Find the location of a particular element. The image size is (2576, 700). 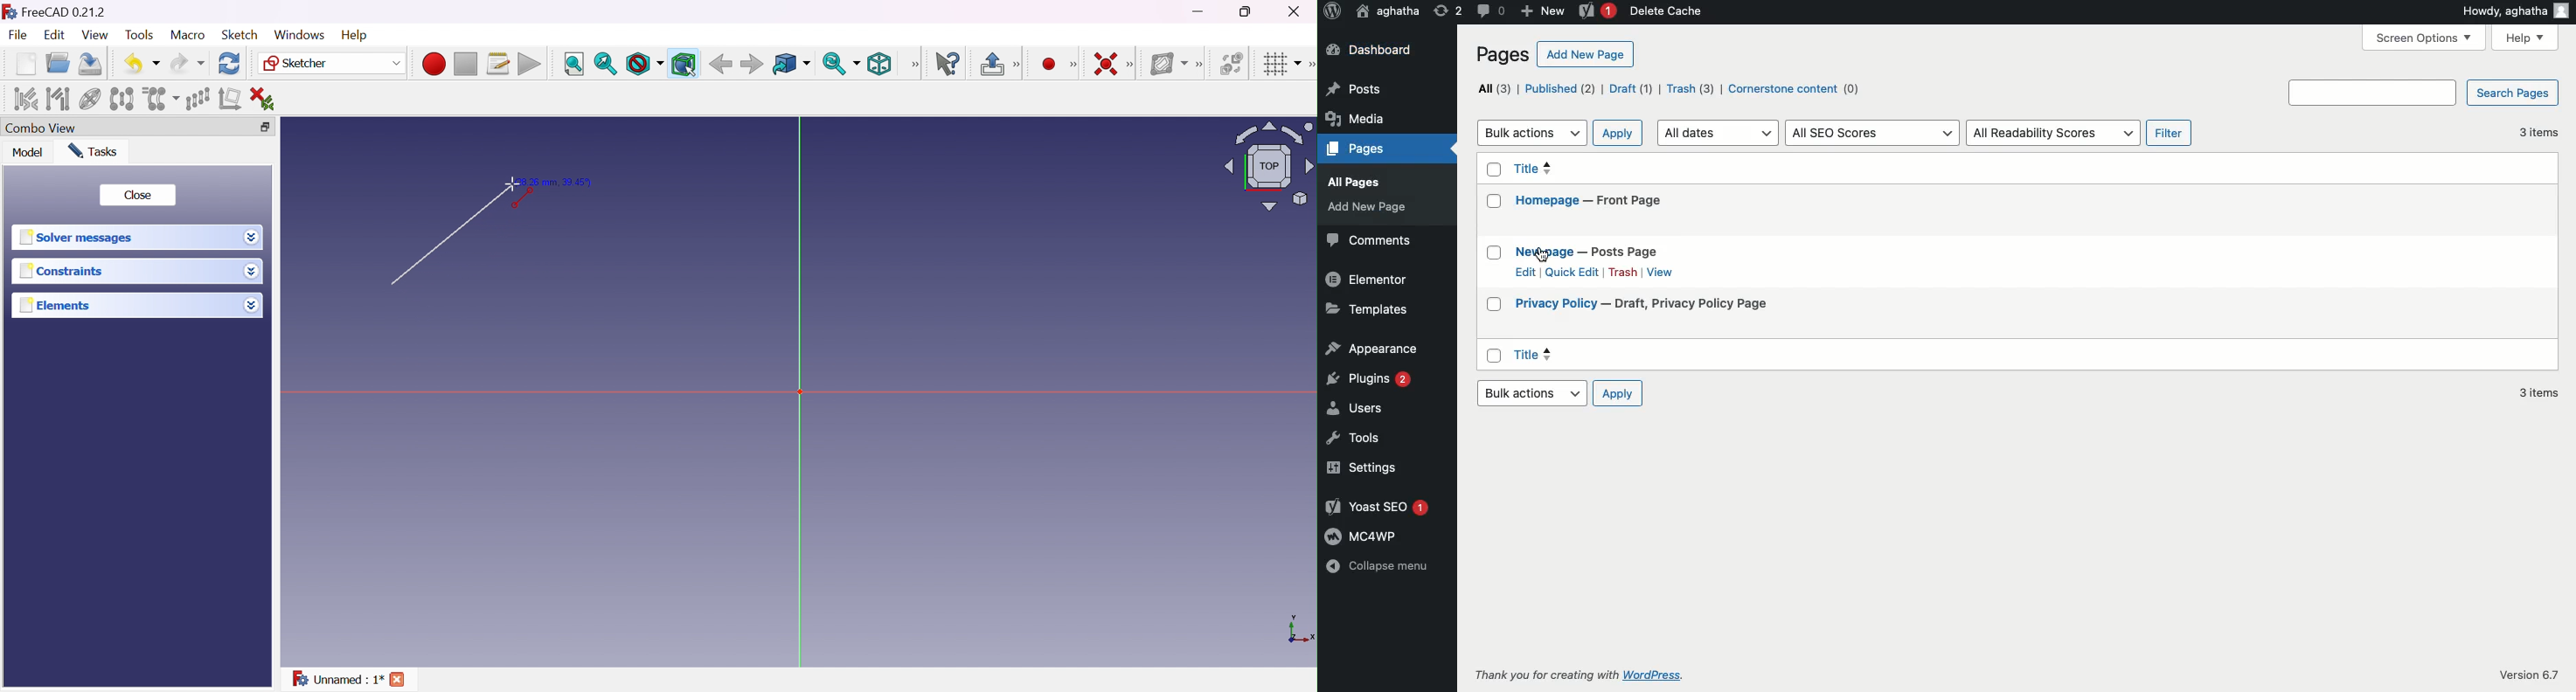

Minimize is located at coordinates (1199, 13).